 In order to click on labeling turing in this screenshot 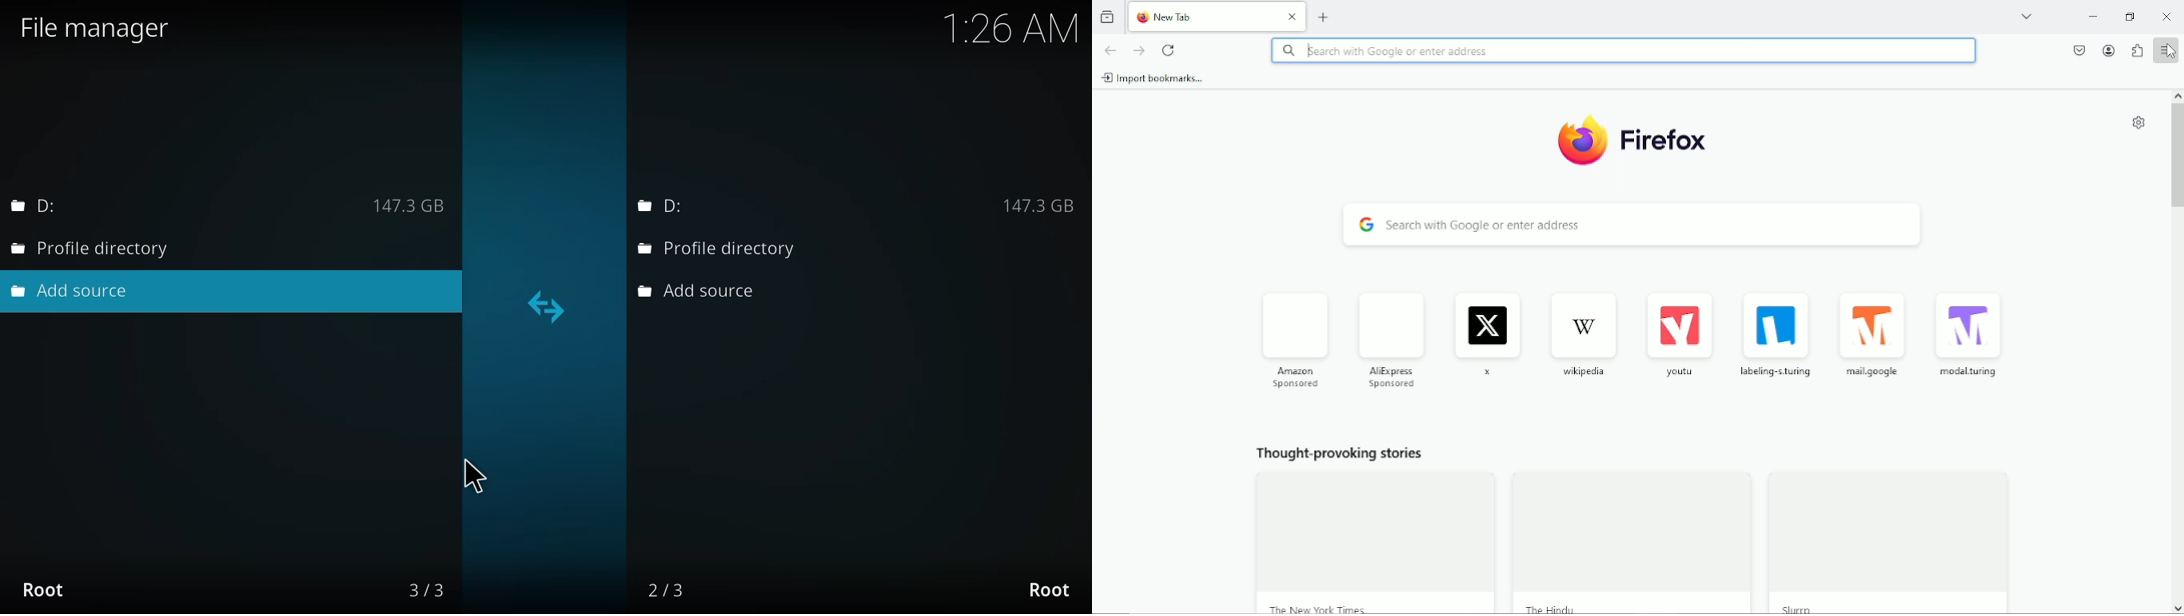, I will do `click(1780, 335)`.